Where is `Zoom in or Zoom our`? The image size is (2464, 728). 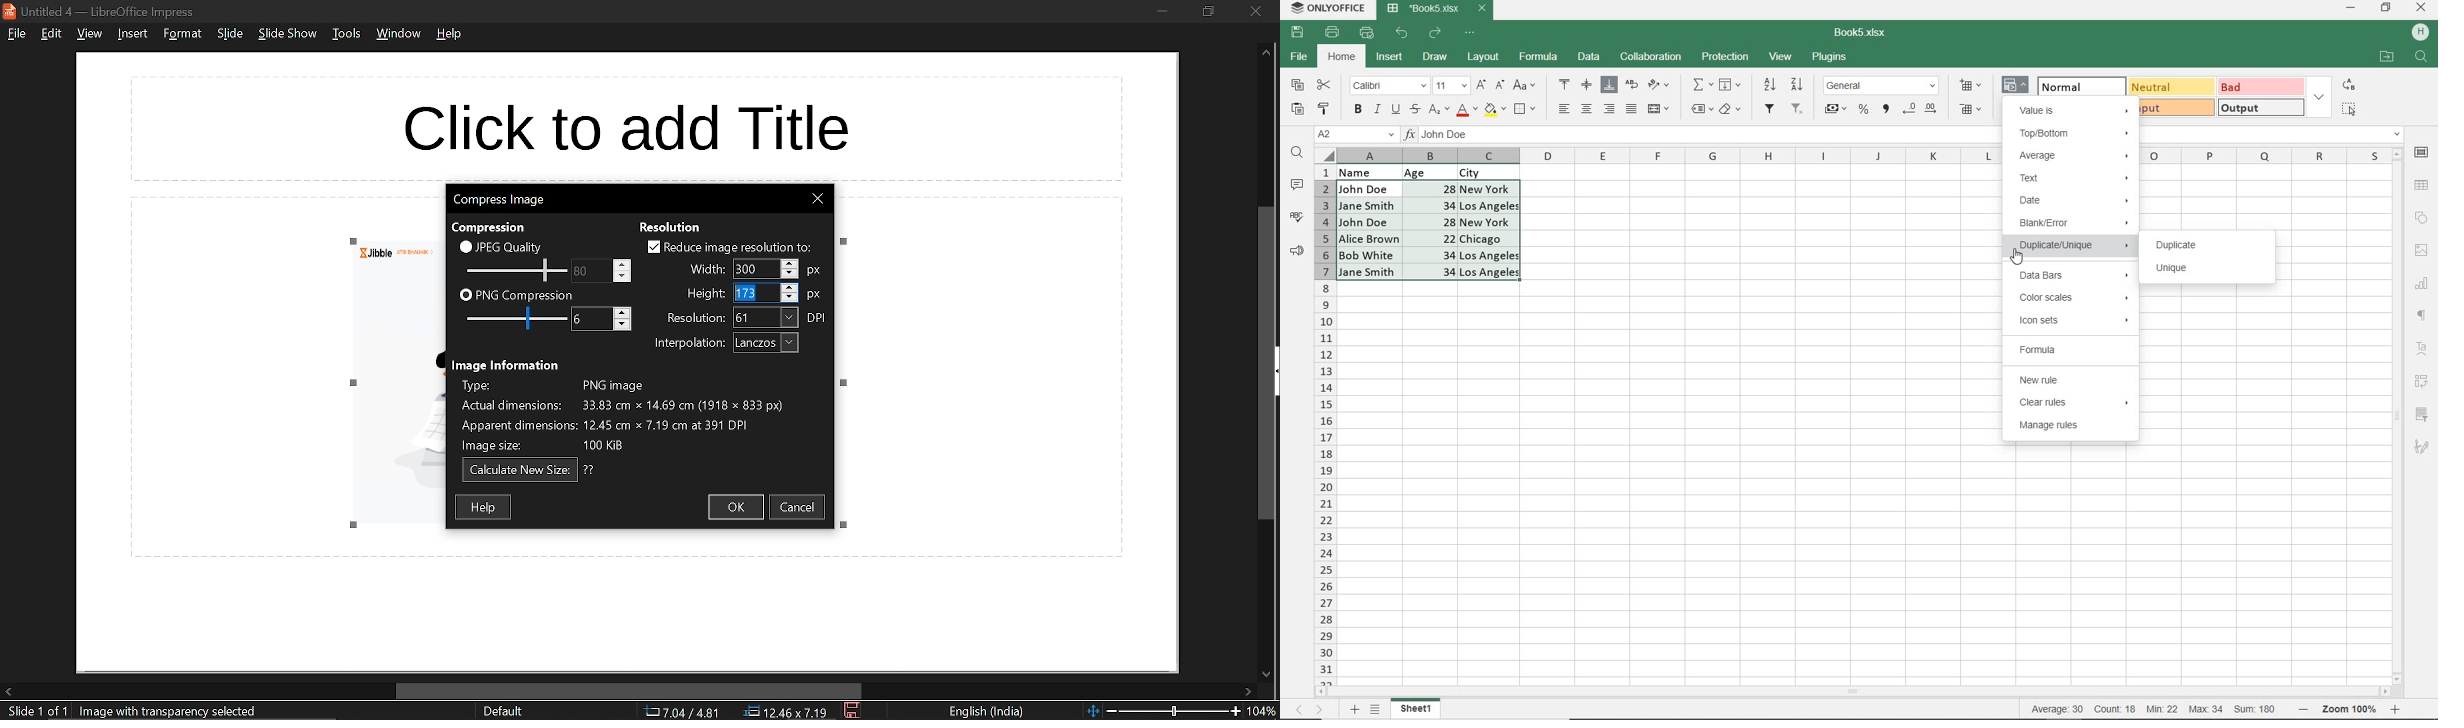
Zoom in or Zoom our is located at coordinates (2354, 709).